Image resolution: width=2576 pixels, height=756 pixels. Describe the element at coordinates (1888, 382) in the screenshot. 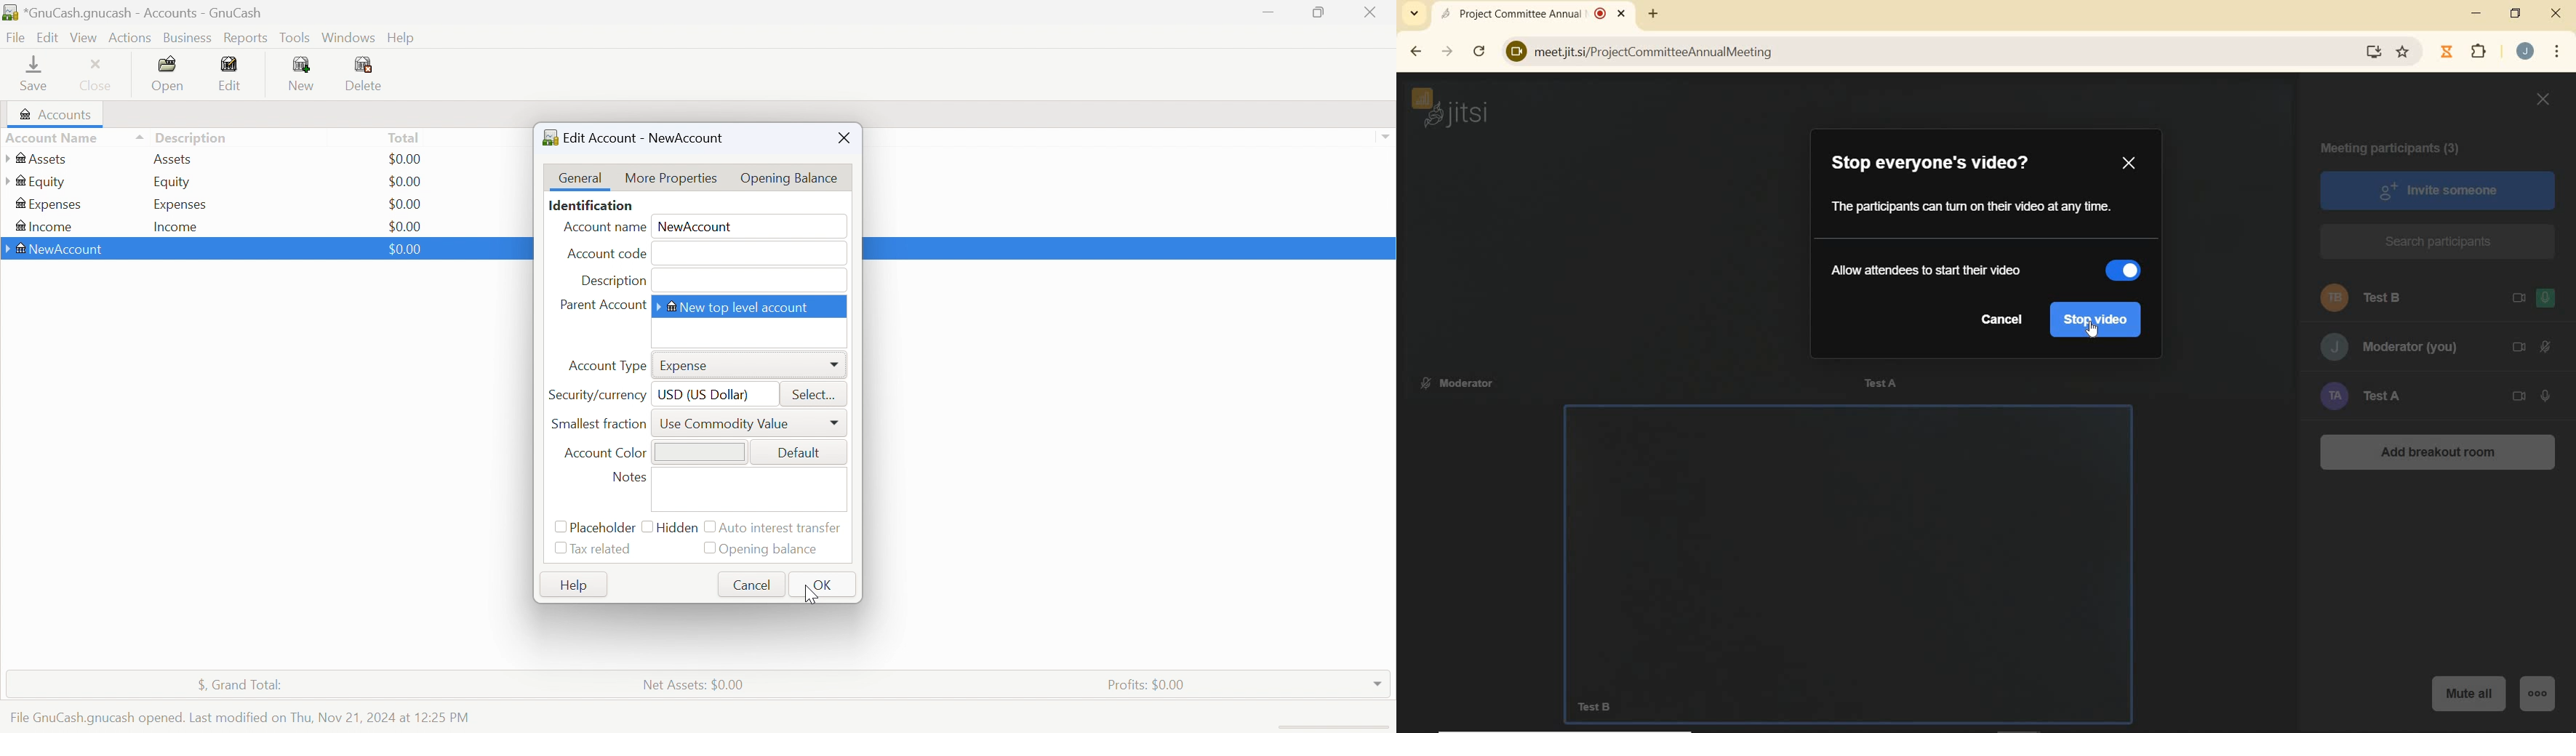

I see `Test A` at that location.